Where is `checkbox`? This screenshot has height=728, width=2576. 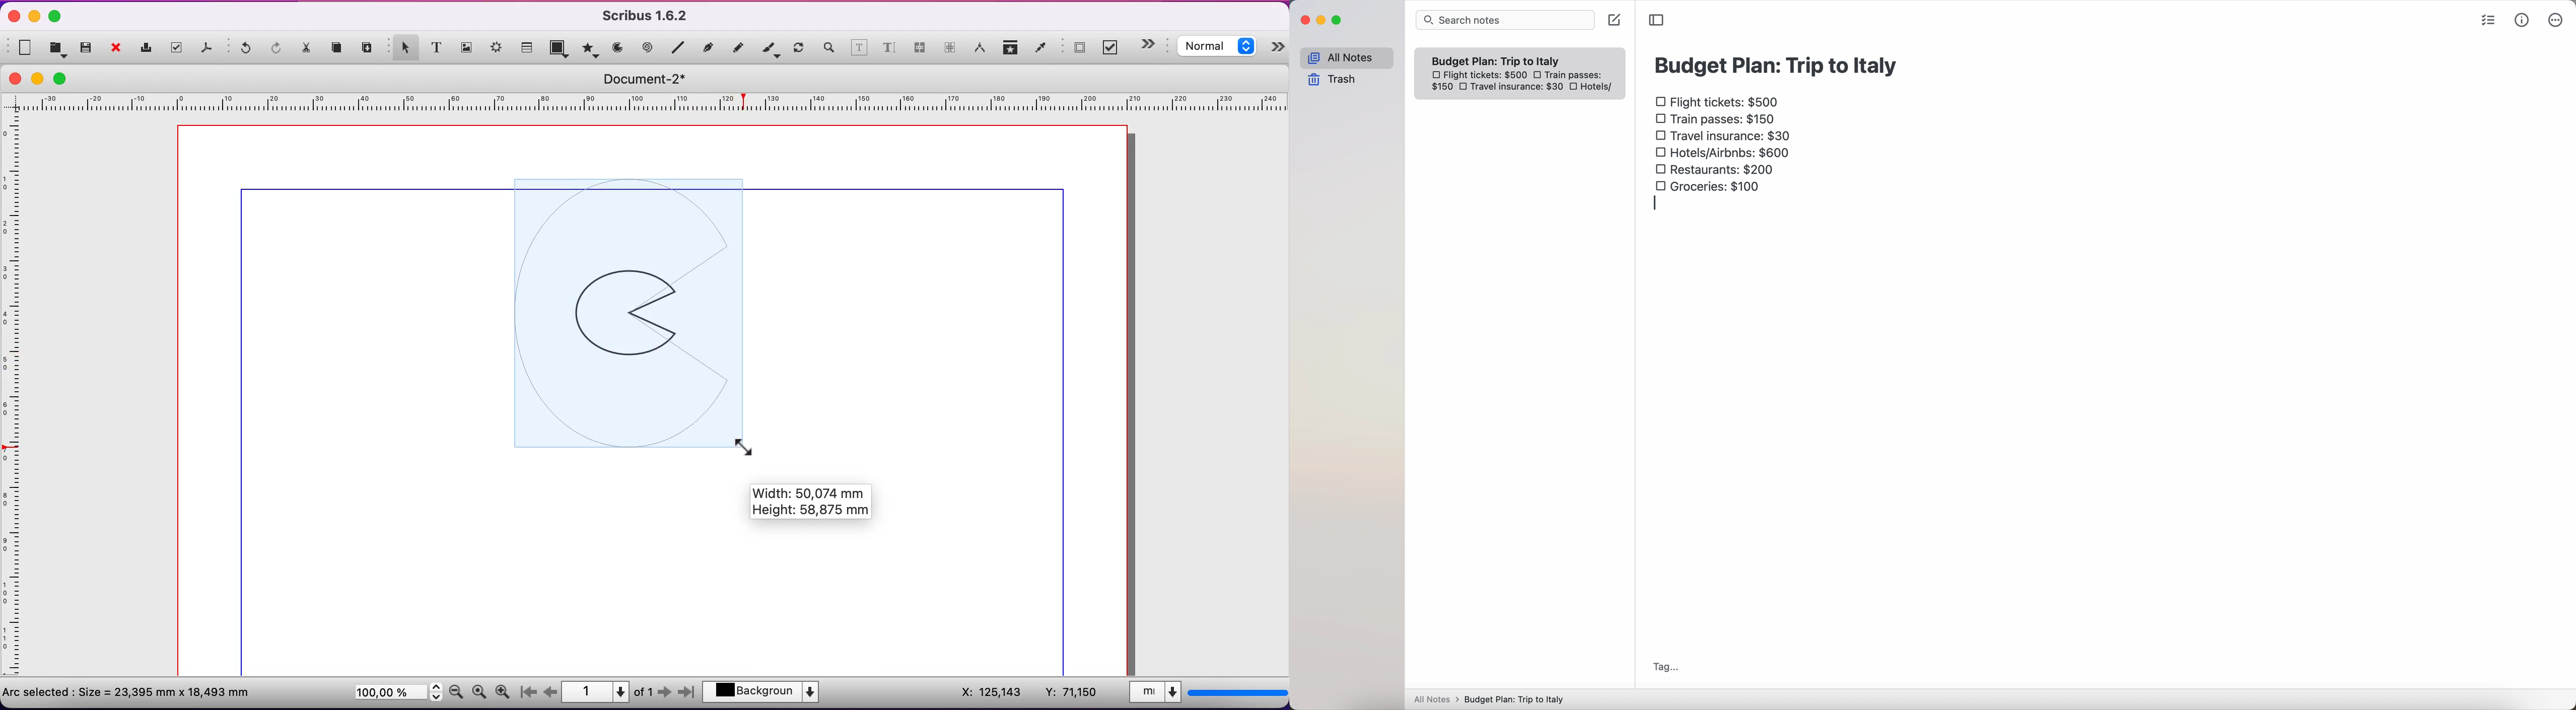
checkbox is located at coordinates (1464, 88).